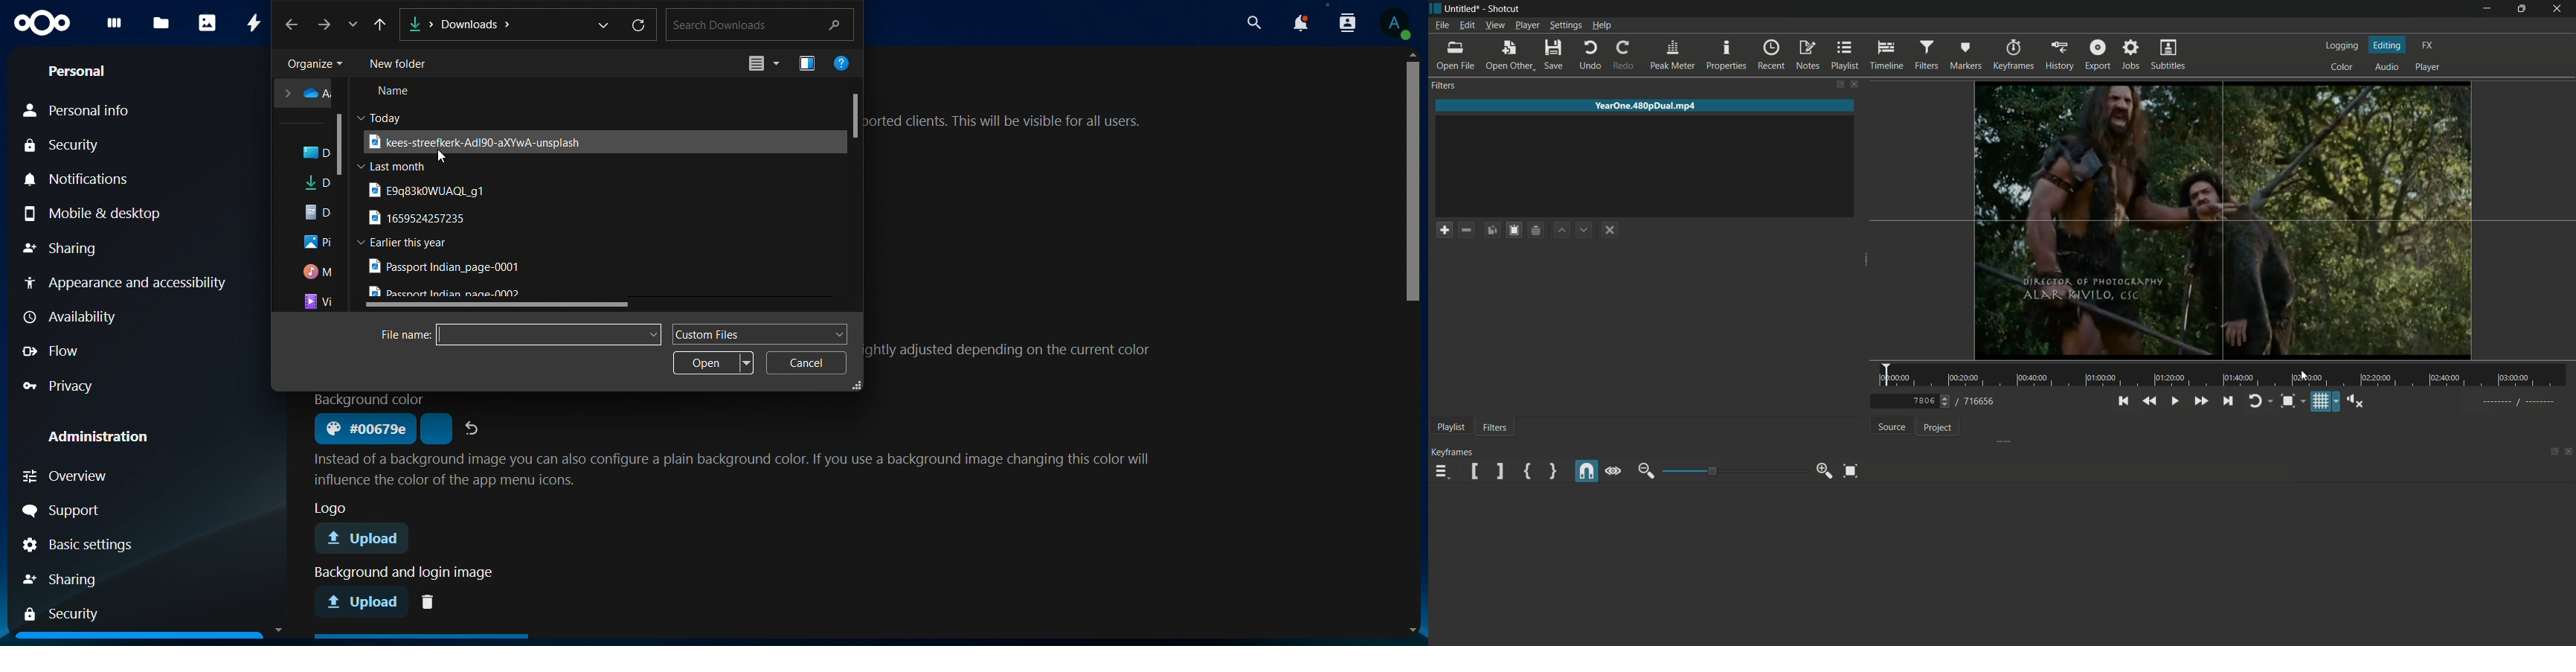 Image resolution: width=2576 pixels, height=672 pixels. Describe the element at coordinates (43, 24) in the screenshot. I see `logo` at that location.